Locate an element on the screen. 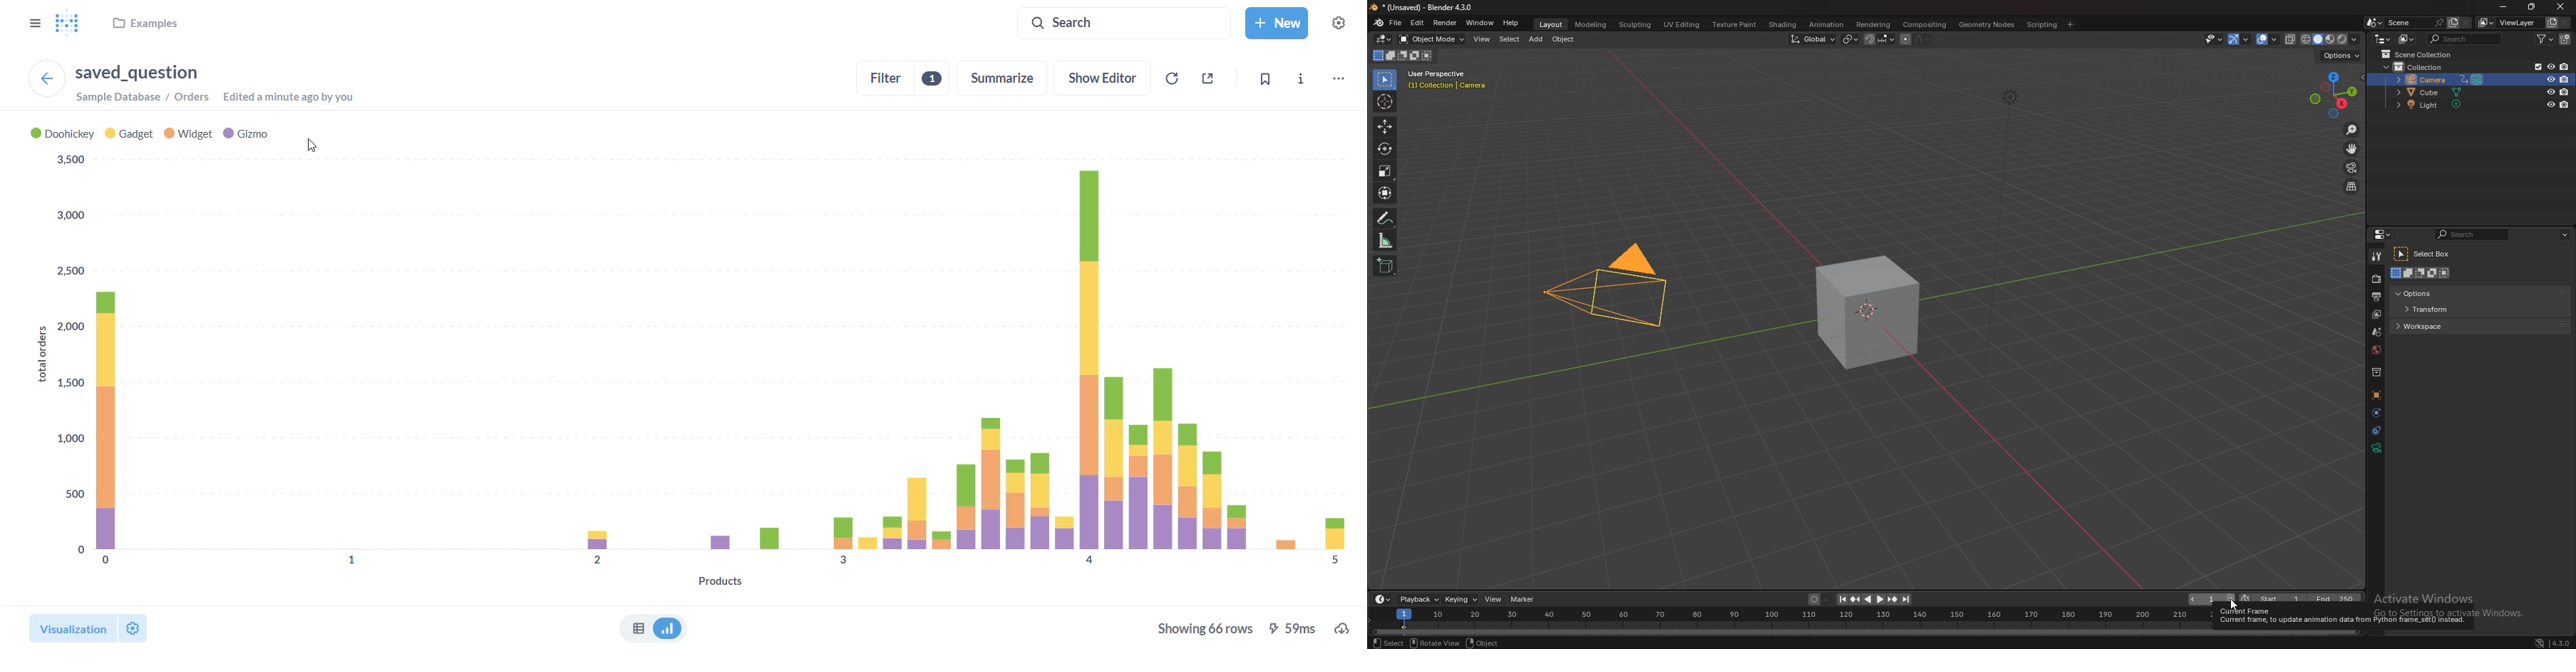 The width and height of the screenshot is (2576, 672). show/hide sidebar is located at coordinates (37, 27).